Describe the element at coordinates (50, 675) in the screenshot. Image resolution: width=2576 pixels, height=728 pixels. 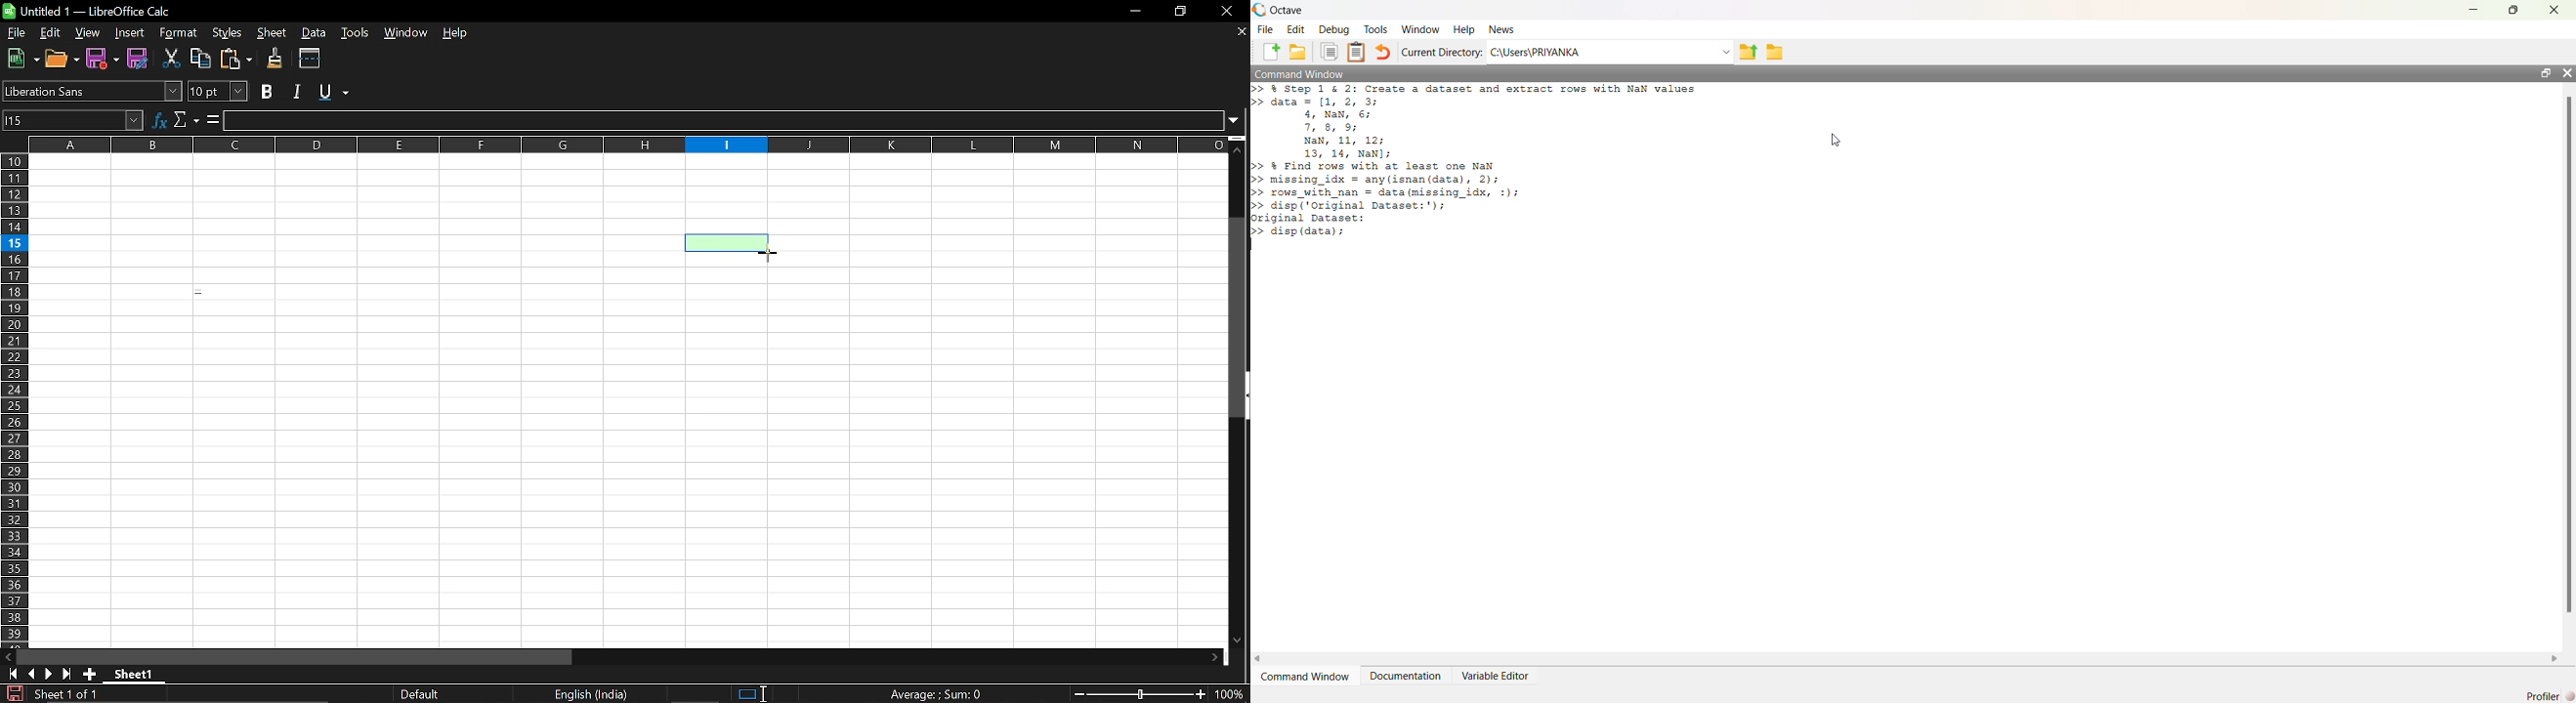
I see `Next page` at that location.